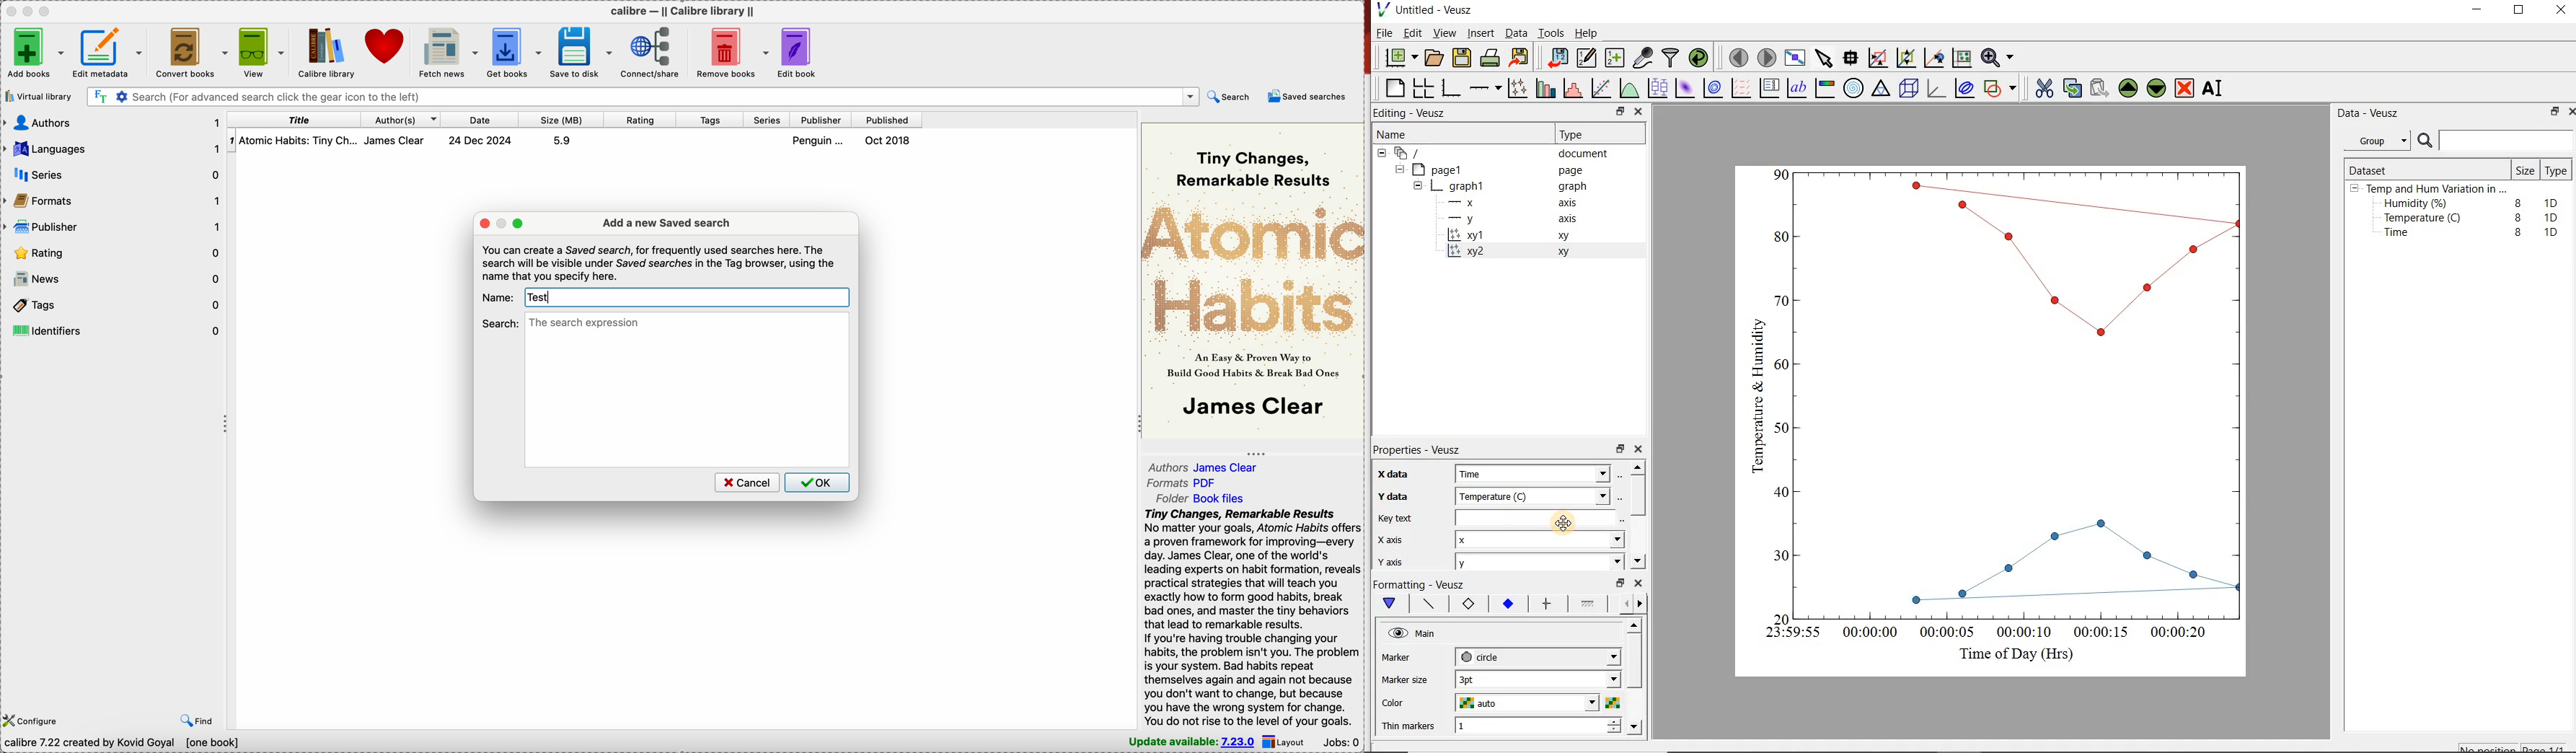 This screenshot has width=2576, height=756. What do you see at coordinates (294, 119) in the screenshot?
I see `title` at bounding box center [294, 119].